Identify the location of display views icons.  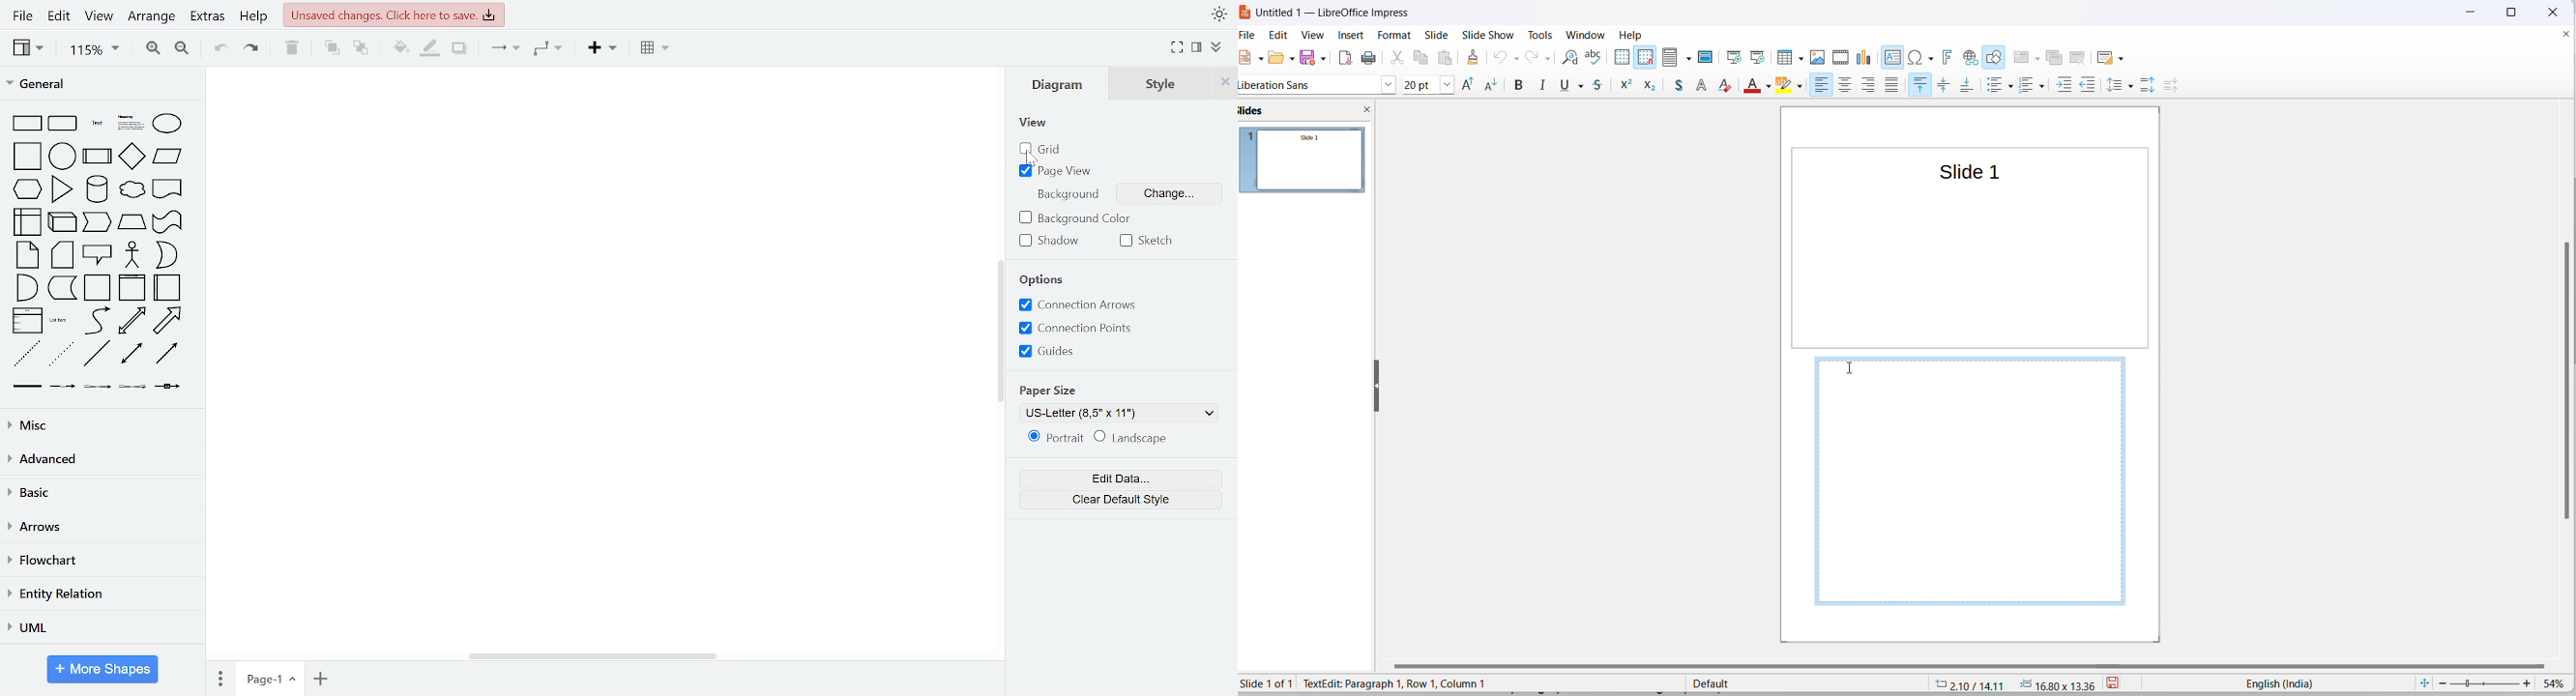
(1671, 58).